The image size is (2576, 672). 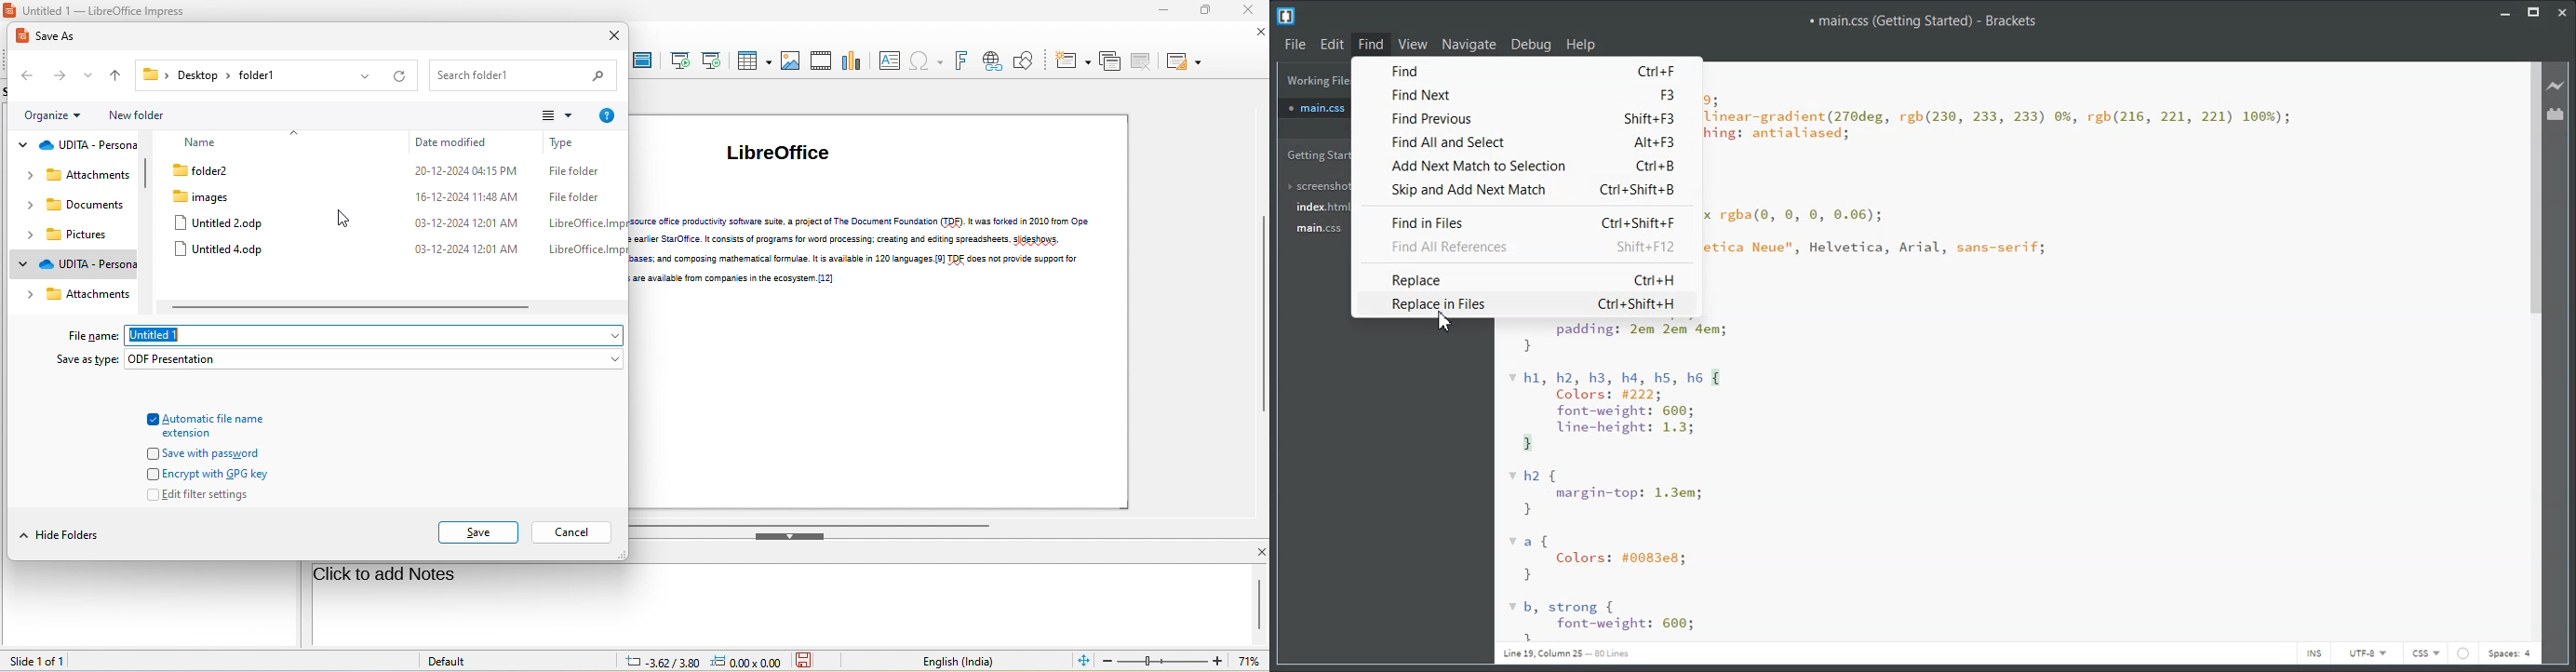 I want to click on show draw function, so click(x=1025, y=60).